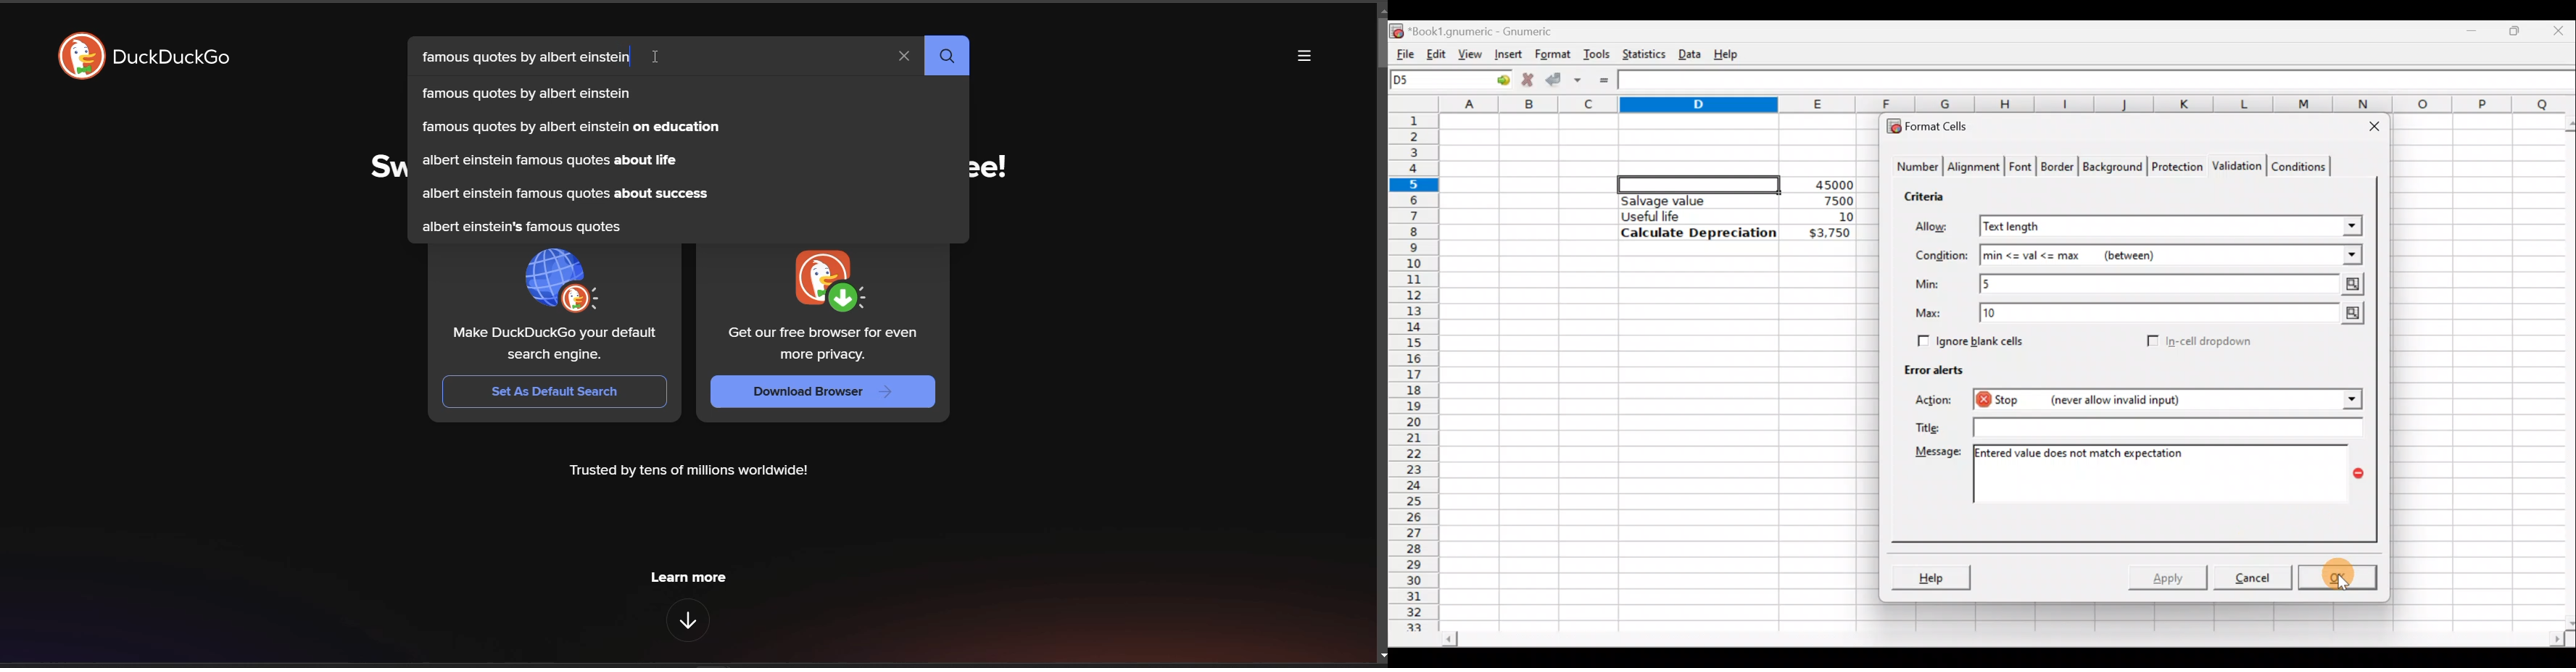 This screenshot has height=672, width=2576. Describe the element at coordinates (1436, 81) in the screenshot. I see `Cell name D5` at that location.